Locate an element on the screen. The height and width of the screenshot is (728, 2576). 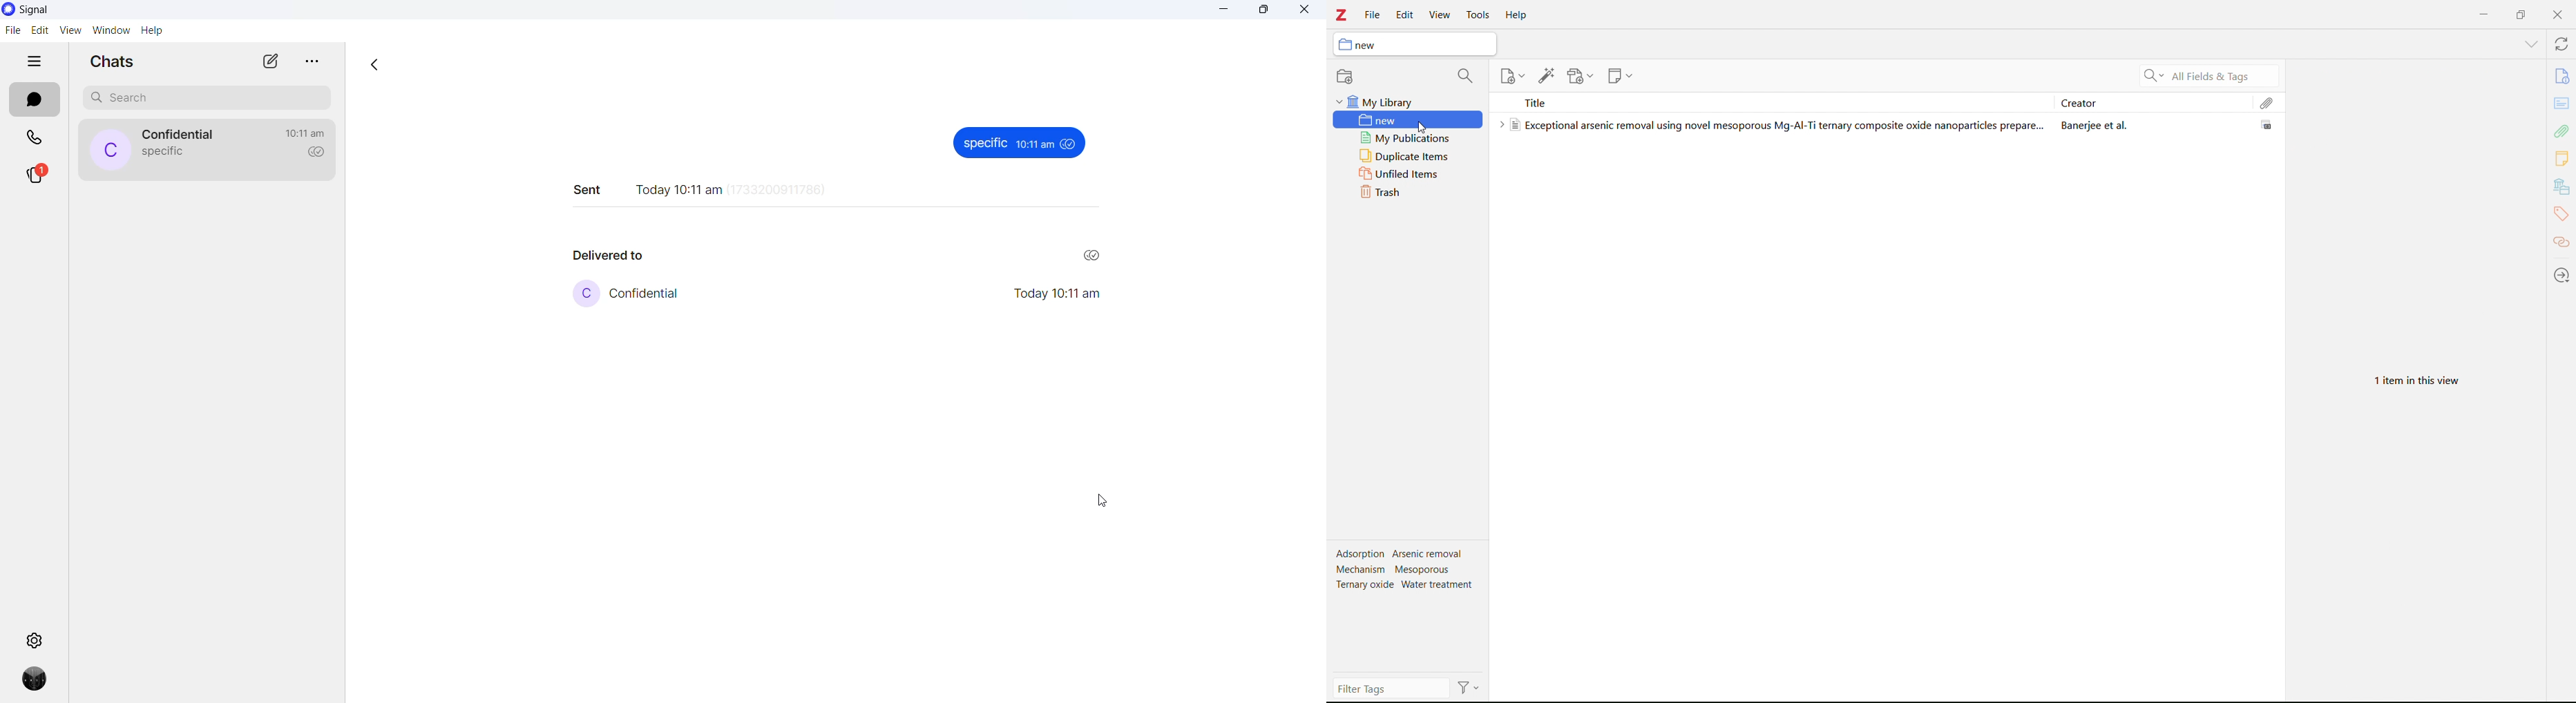
close is located at coordinates (2556, 14).